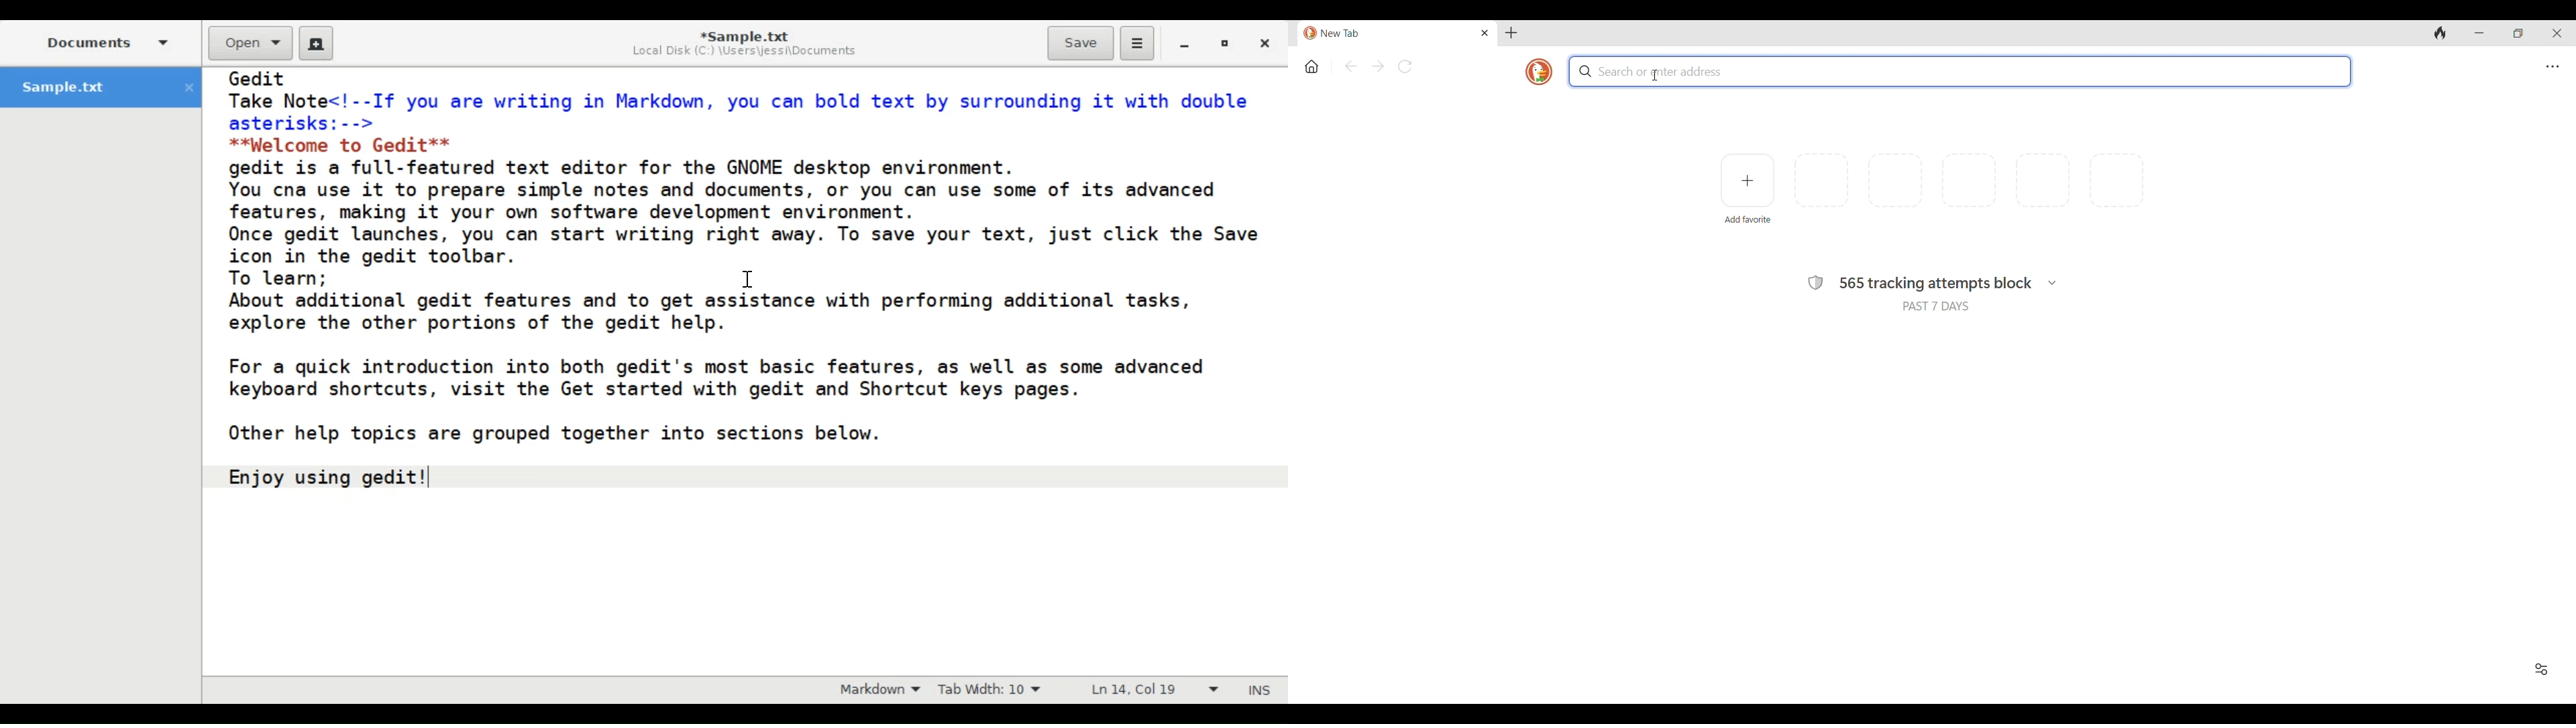  What do you see at coordinates (879, 690) in the screenshot?
I see `Highlight Mode` at bounding box center [879, 690].